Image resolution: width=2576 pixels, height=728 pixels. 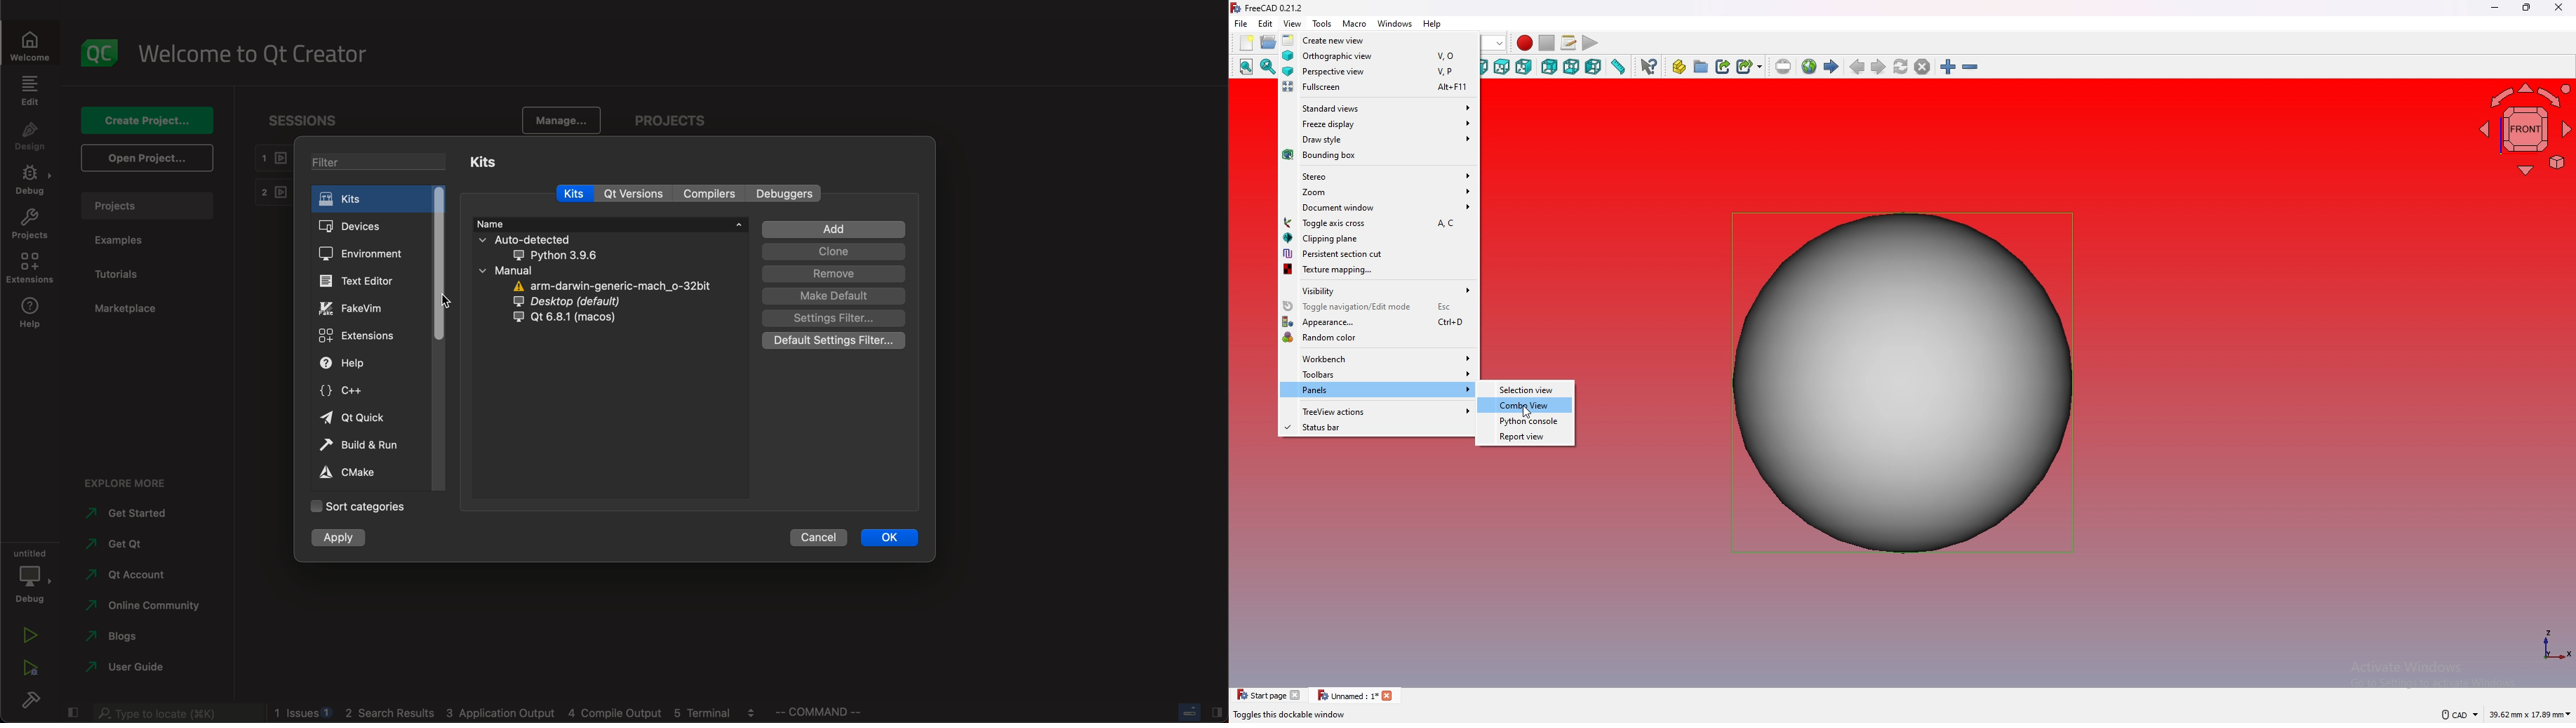 I want to click on freeze display, so click(x=1379, y=122).